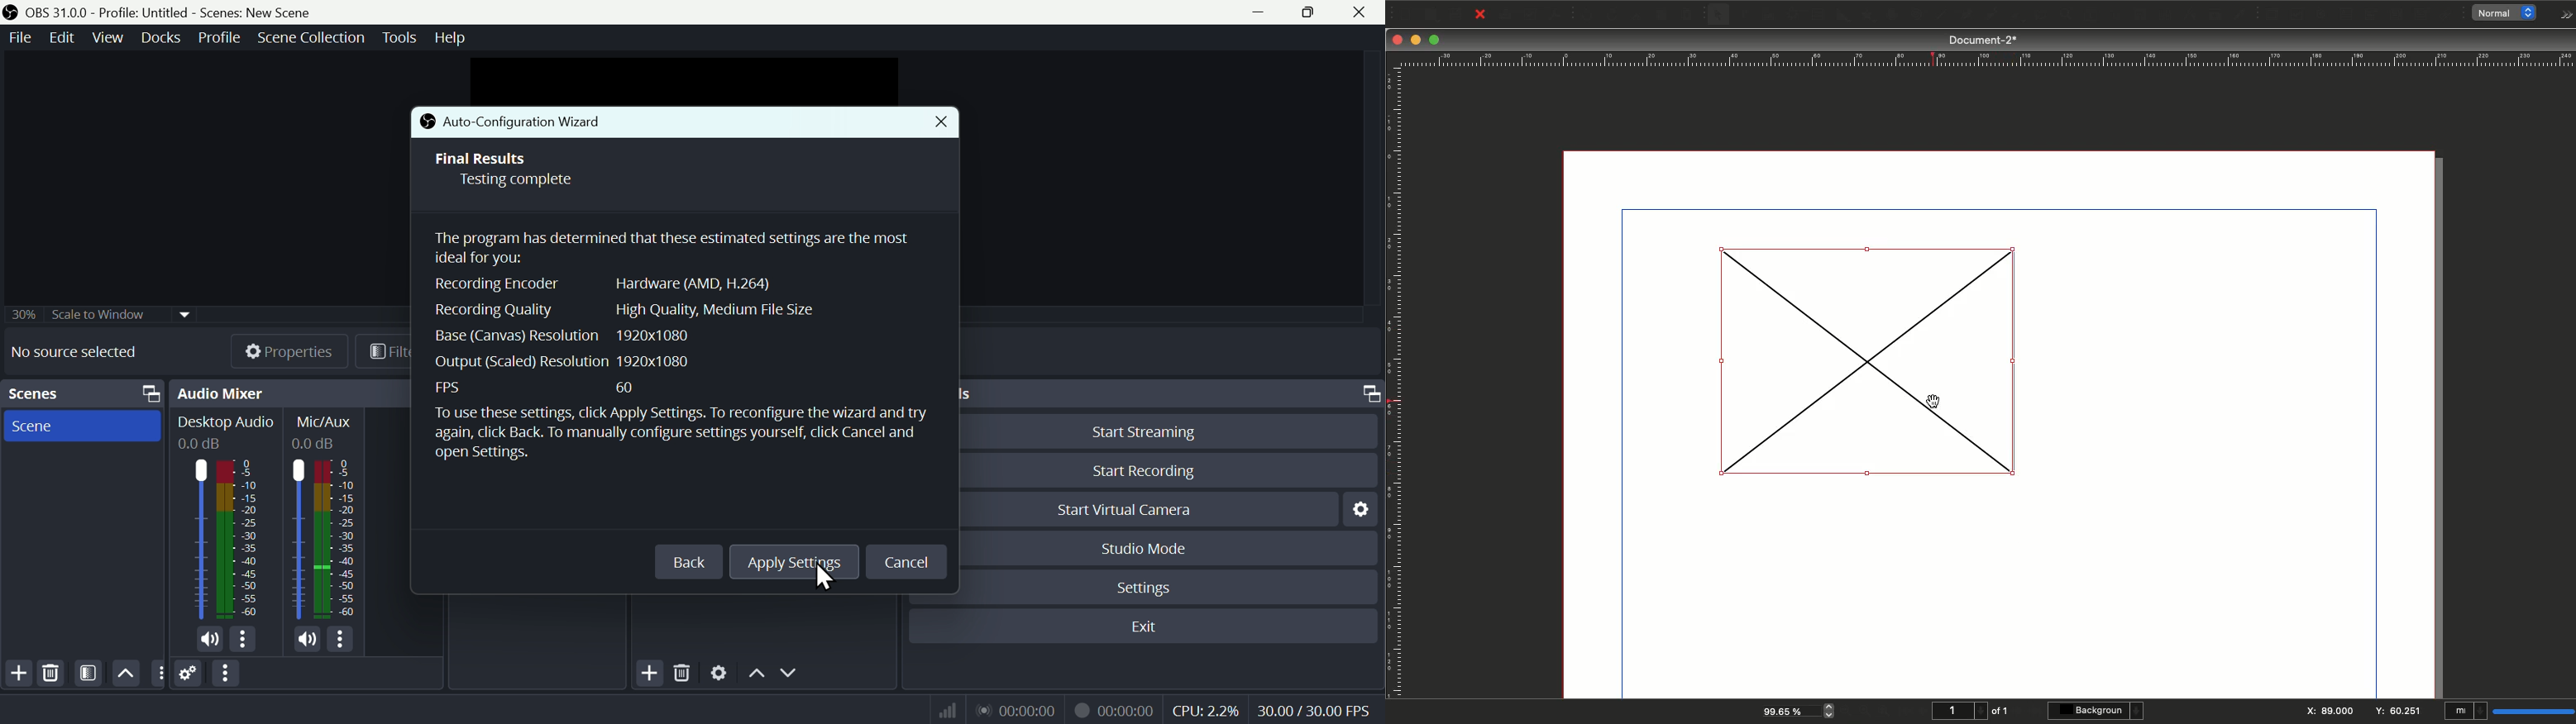 This screenshot has width=2576, height=728. I want to click on The program has determined that these estimated settings are the most
ideal for you:

Recording Encoder Hardware (AMD, H.264)

Recording Quality High Quality, Medium File Size

Base (Canvas) Resolution 1920x1080

Output (Scaled) Resolution 1920x1080

FPS 60

To use these settings, click Apply Settings. To reconfigure the wizard and try
again, click Back. To manually configure settings yourself, click Cancel and
open Settings., so click(684, 371).